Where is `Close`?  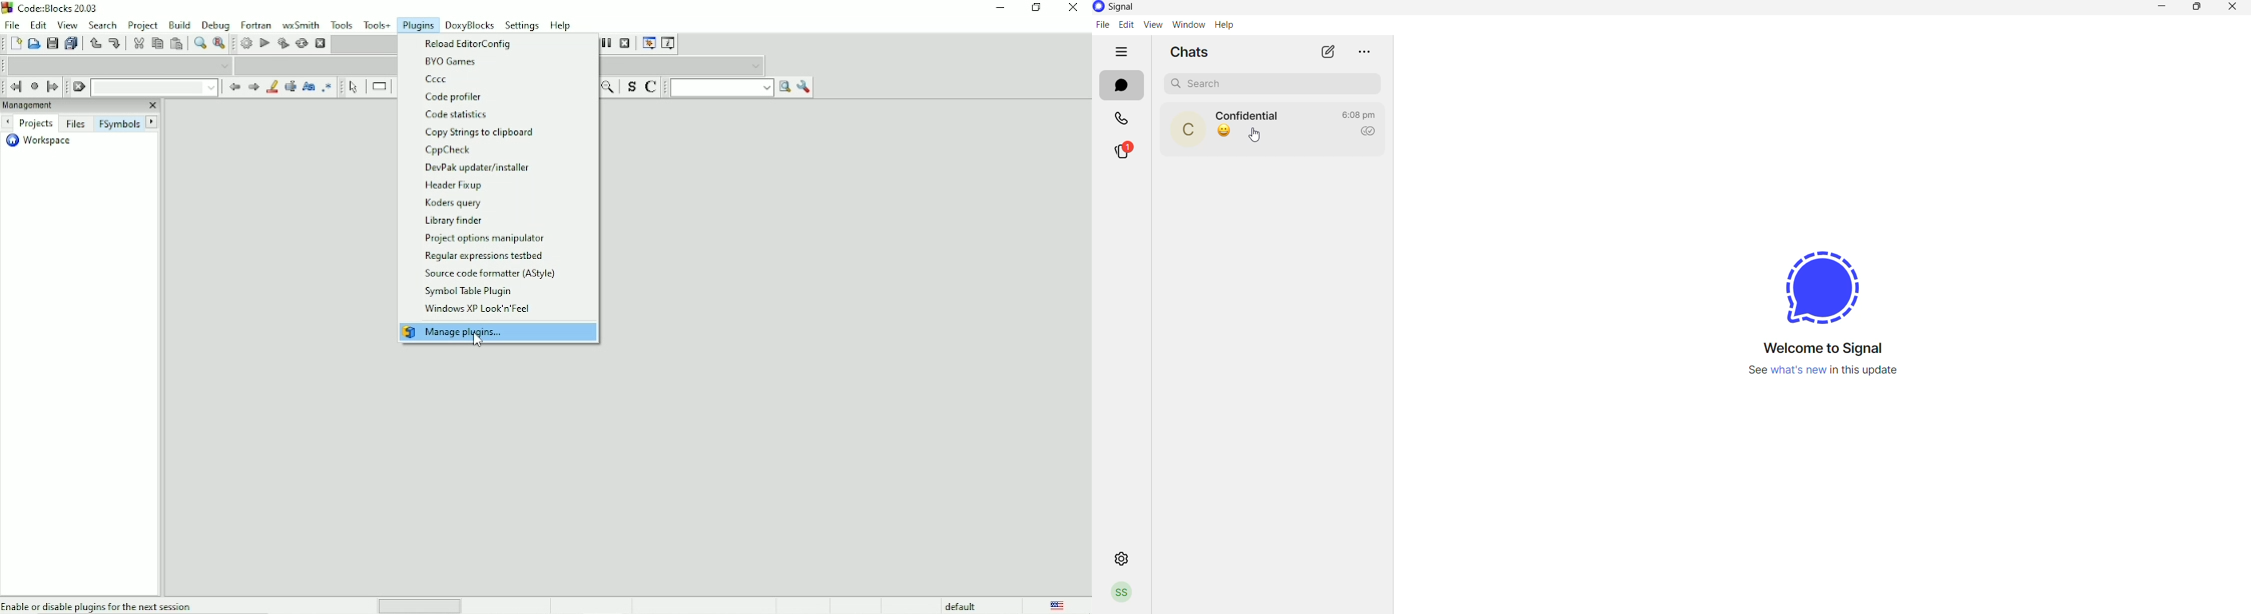 Close is located at coordinates (151, 106).